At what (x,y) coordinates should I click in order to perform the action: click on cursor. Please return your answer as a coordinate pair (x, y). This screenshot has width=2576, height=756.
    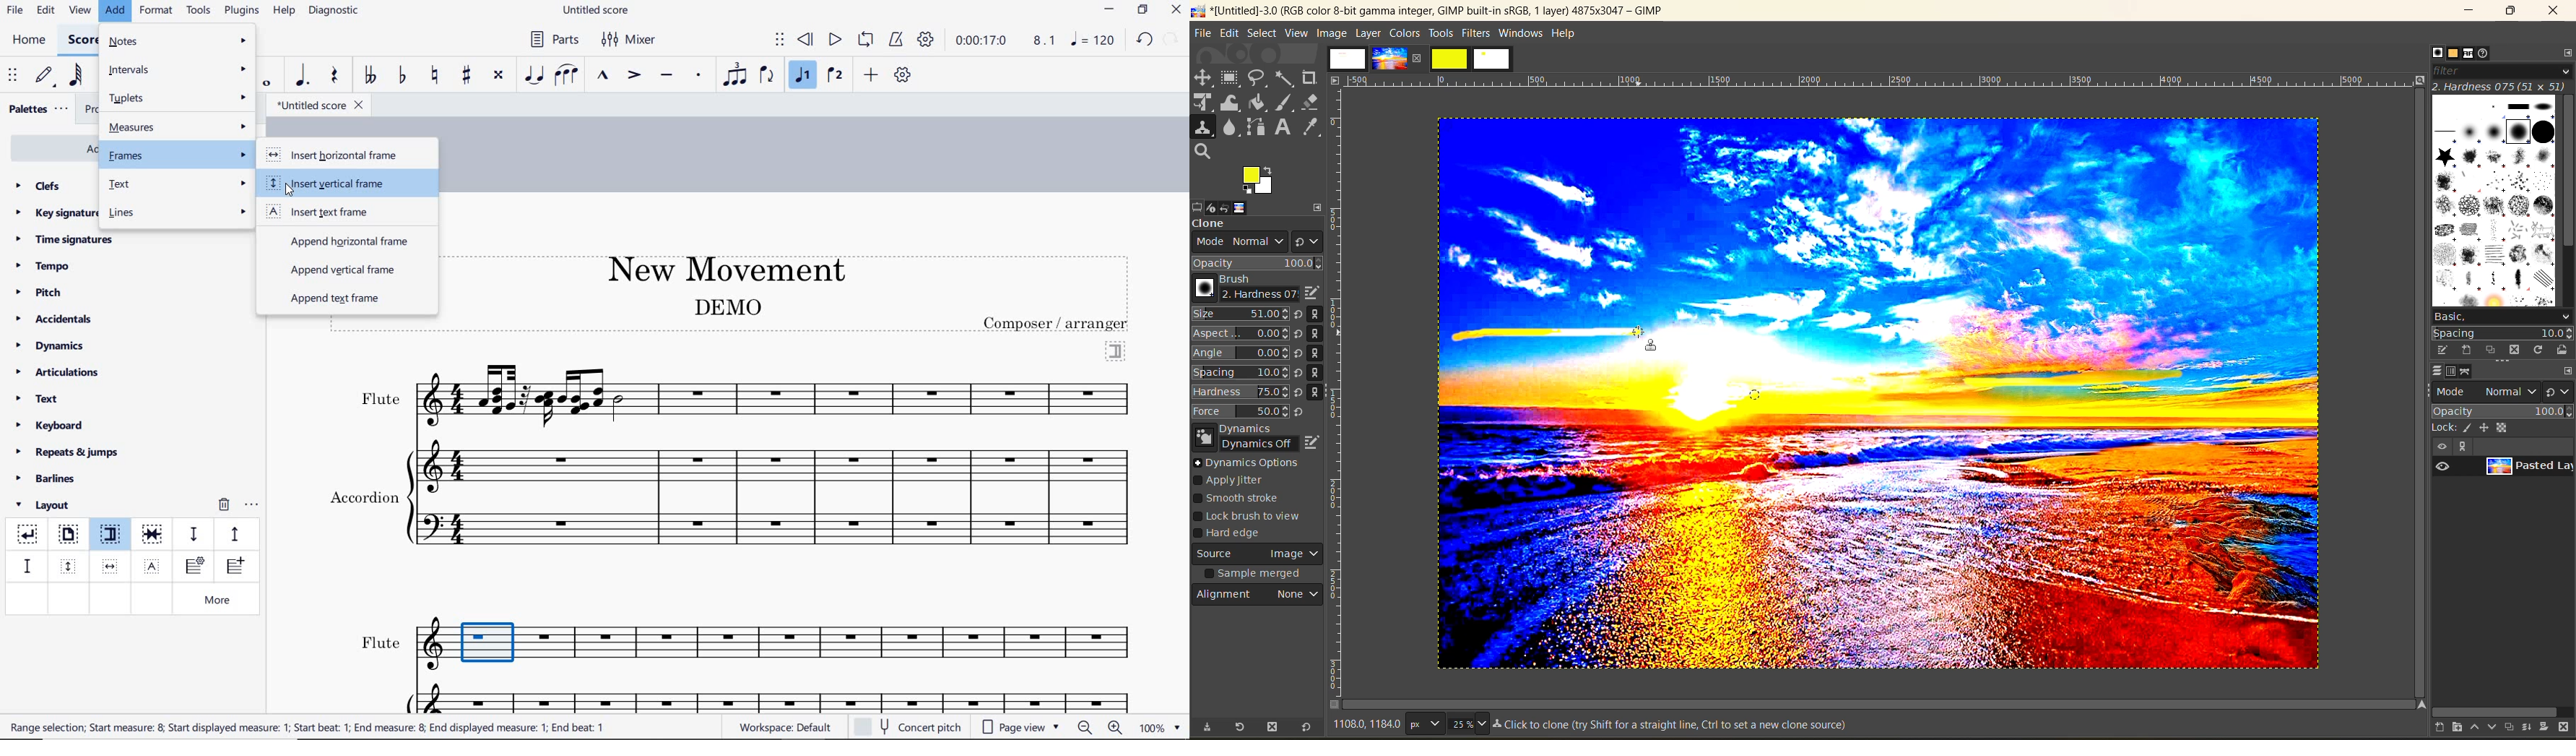
    Looking at the image, I should click on (1649, 350).